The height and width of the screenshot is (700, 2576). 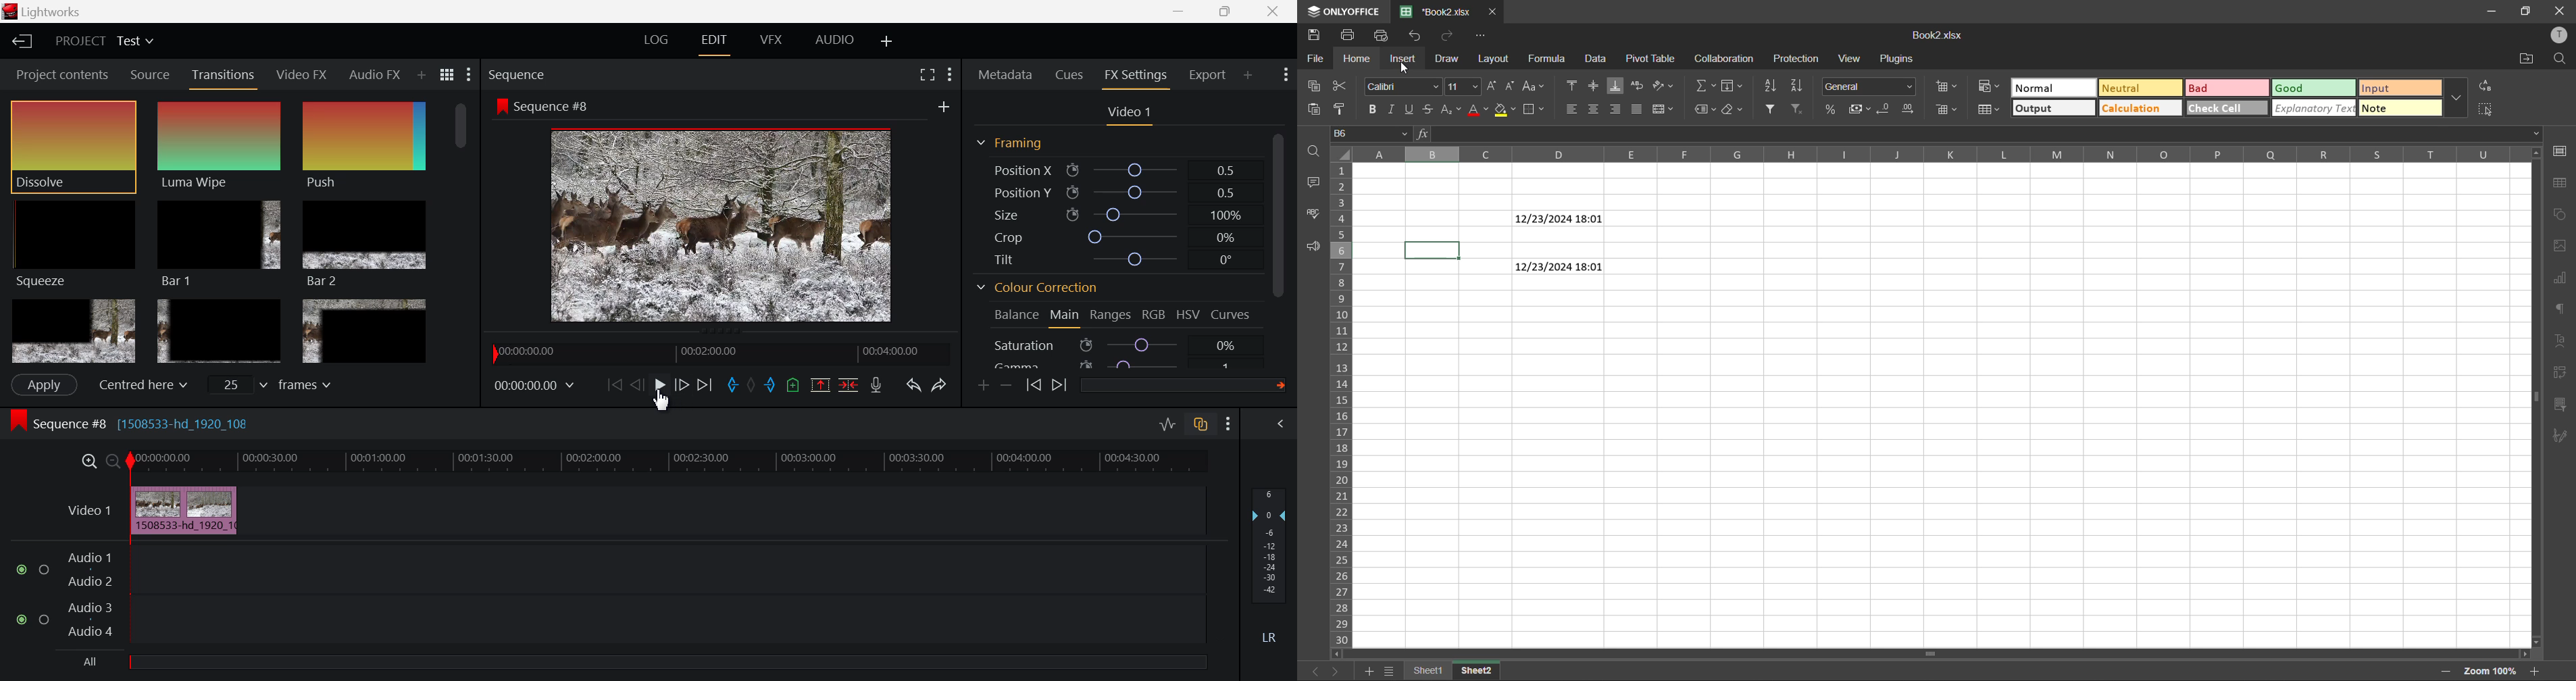 What do you see at coordinates (876, 385) in the screenshot?
I see `Record Voiceover` at bounding box center [876, 385].